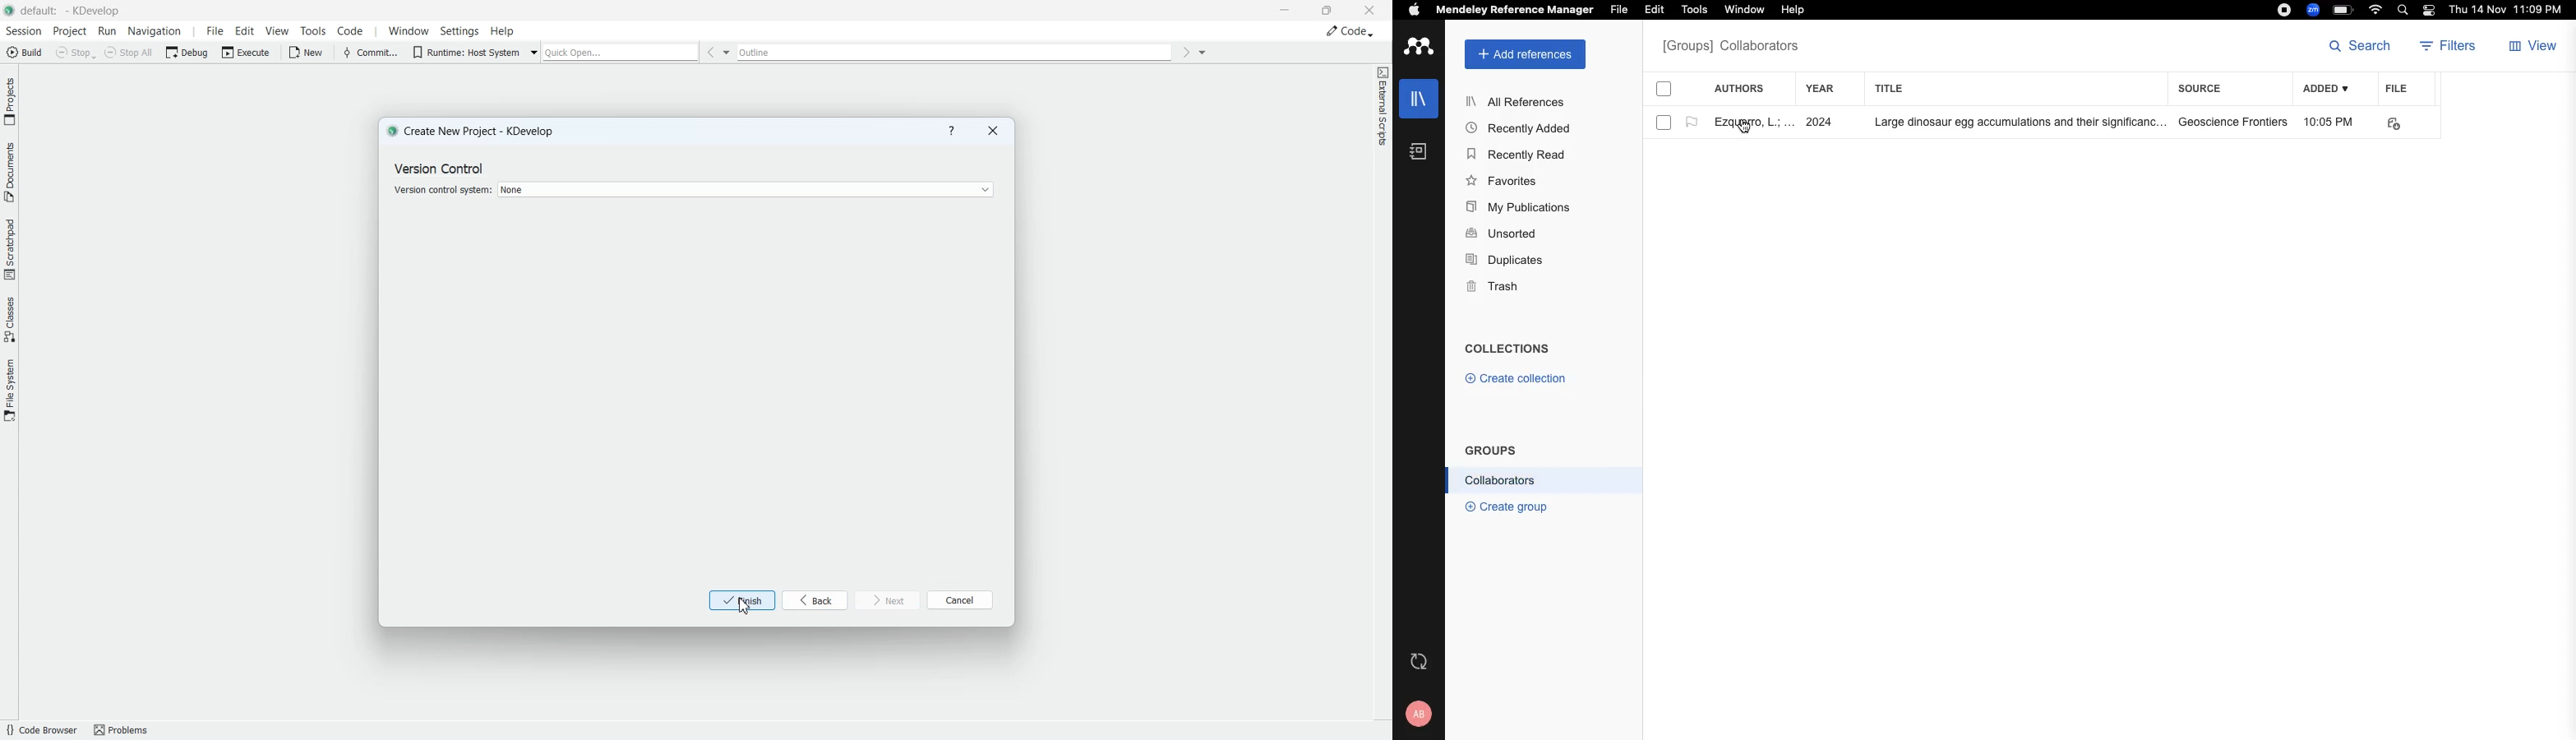 Image resolution: width=2576 pixels, height=756 pixels. What do you see at coordinates (2428, 10) in the screenshot?
I see `light/dark mode` at bounding box center [2428, 10].